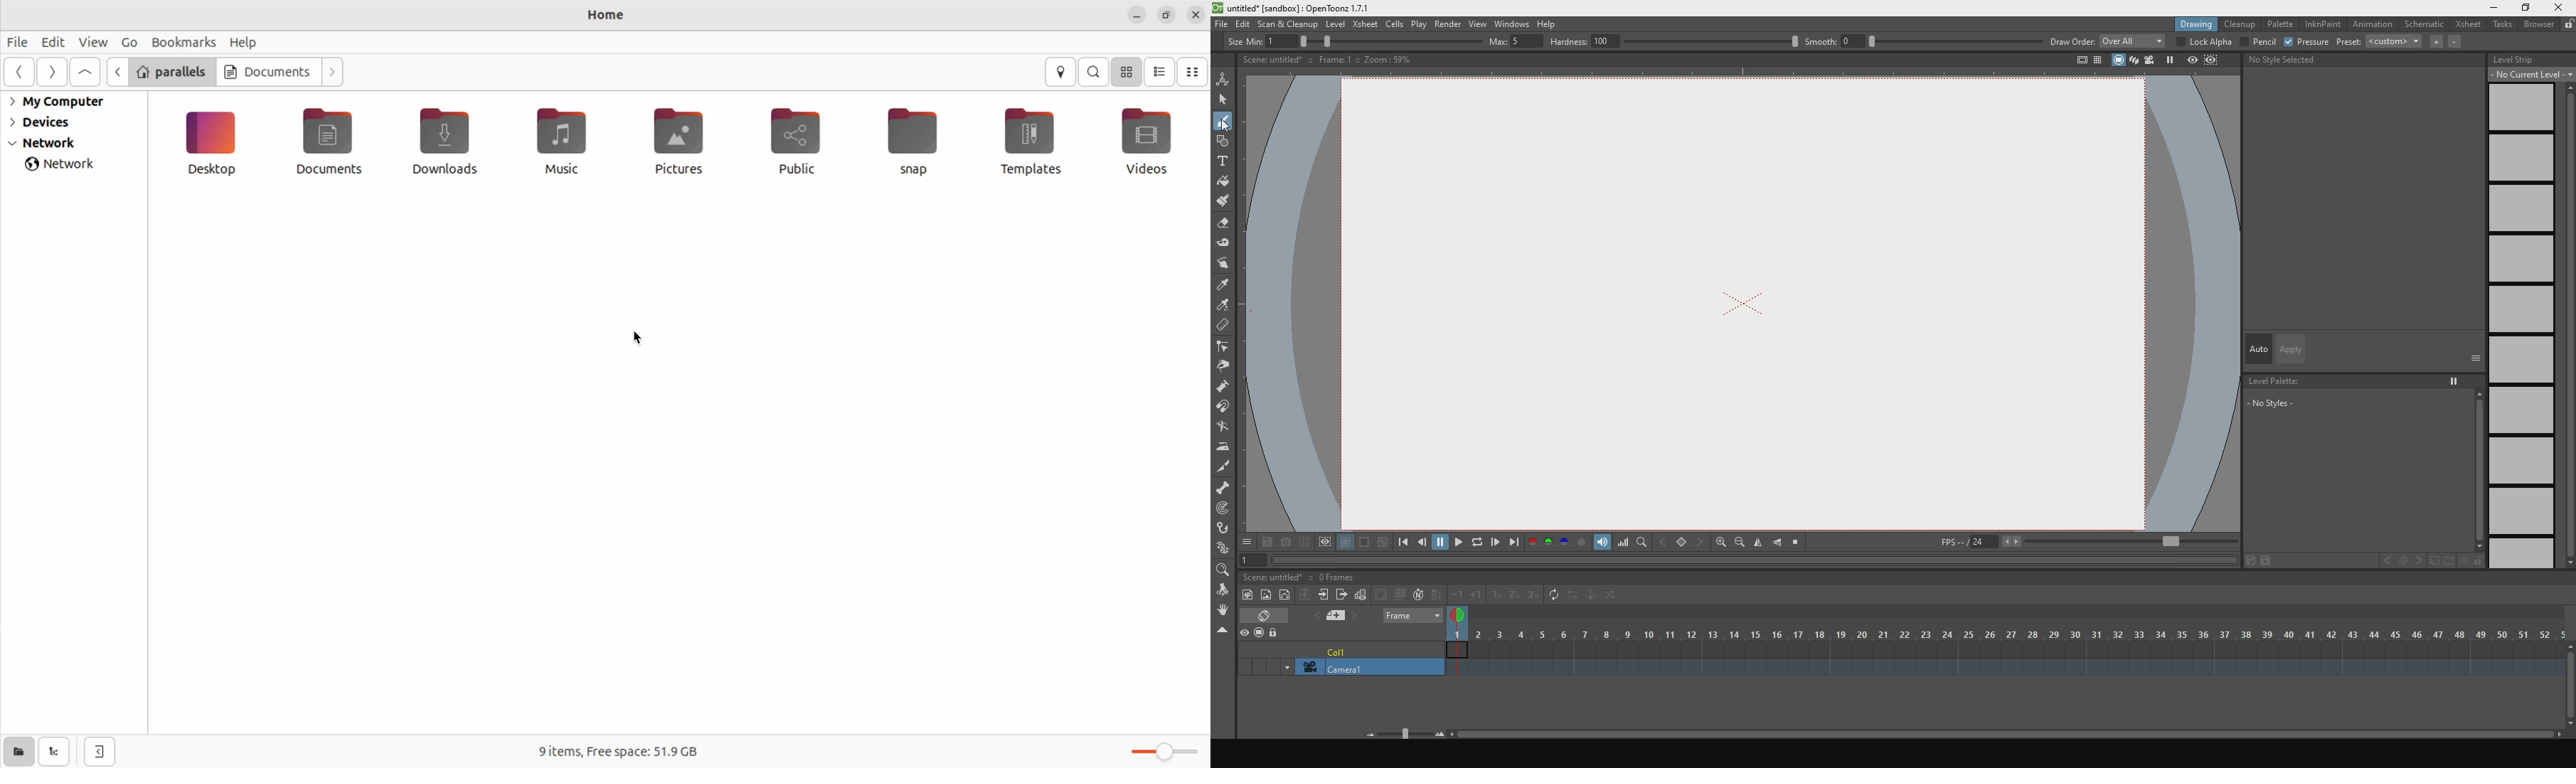 This screenshot has height=784, width=2576. What do you see at coordinates (1224, 100) in the screenshot?
I see `select` at bounding box center [1224, 100].